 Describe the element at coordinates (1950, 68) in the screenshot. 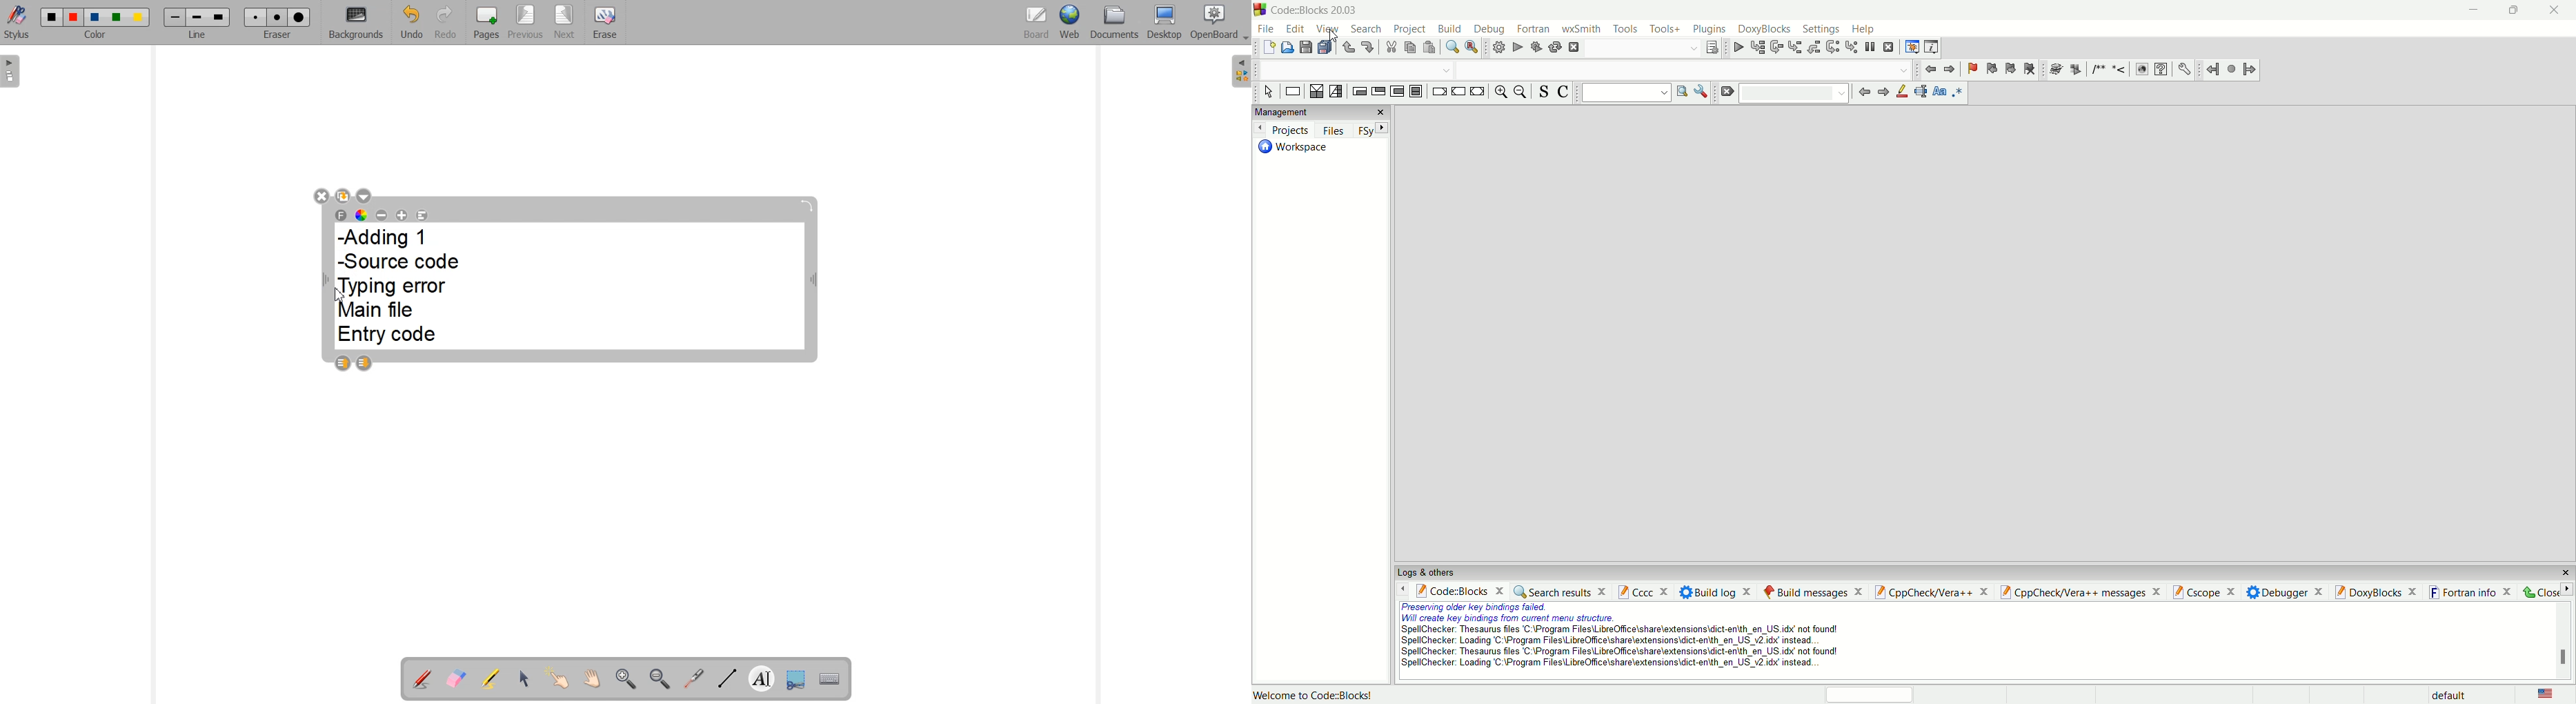

I see `jump forward` at that location.